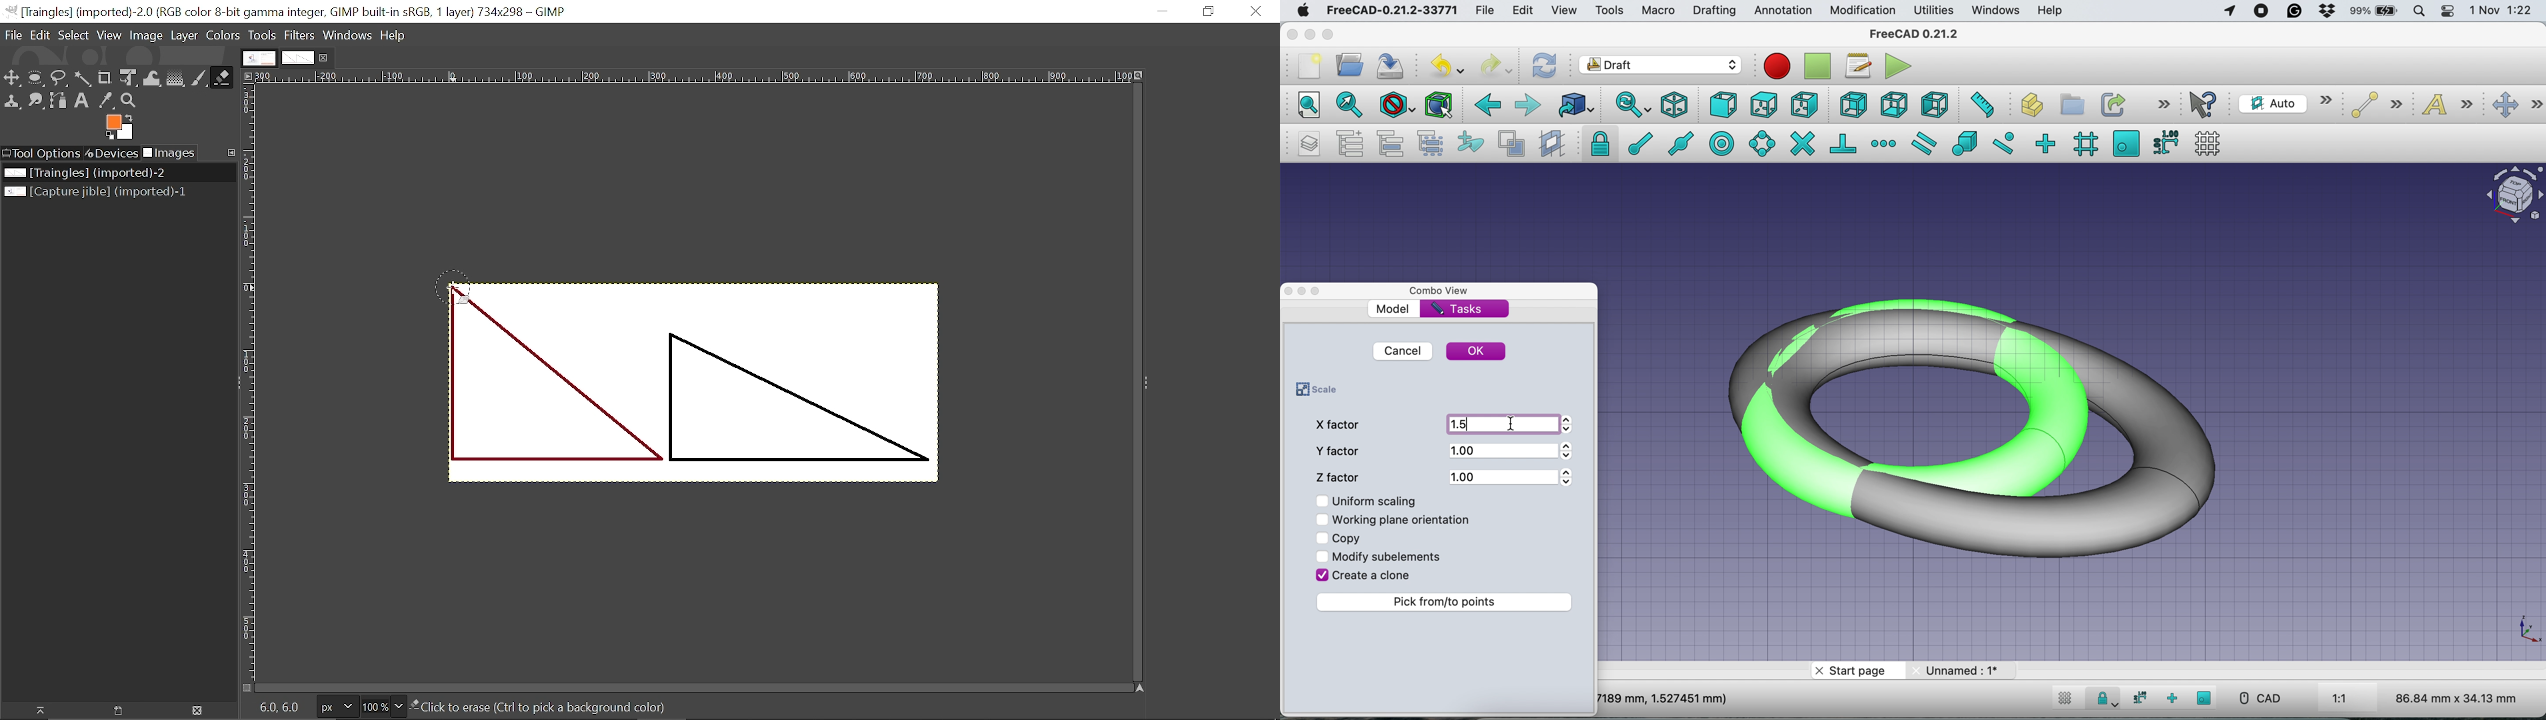  What do you see at coordinates (1660, 66) in the screenshot?
I see `Switch between workbenches` at bounding box center [1660, 66].